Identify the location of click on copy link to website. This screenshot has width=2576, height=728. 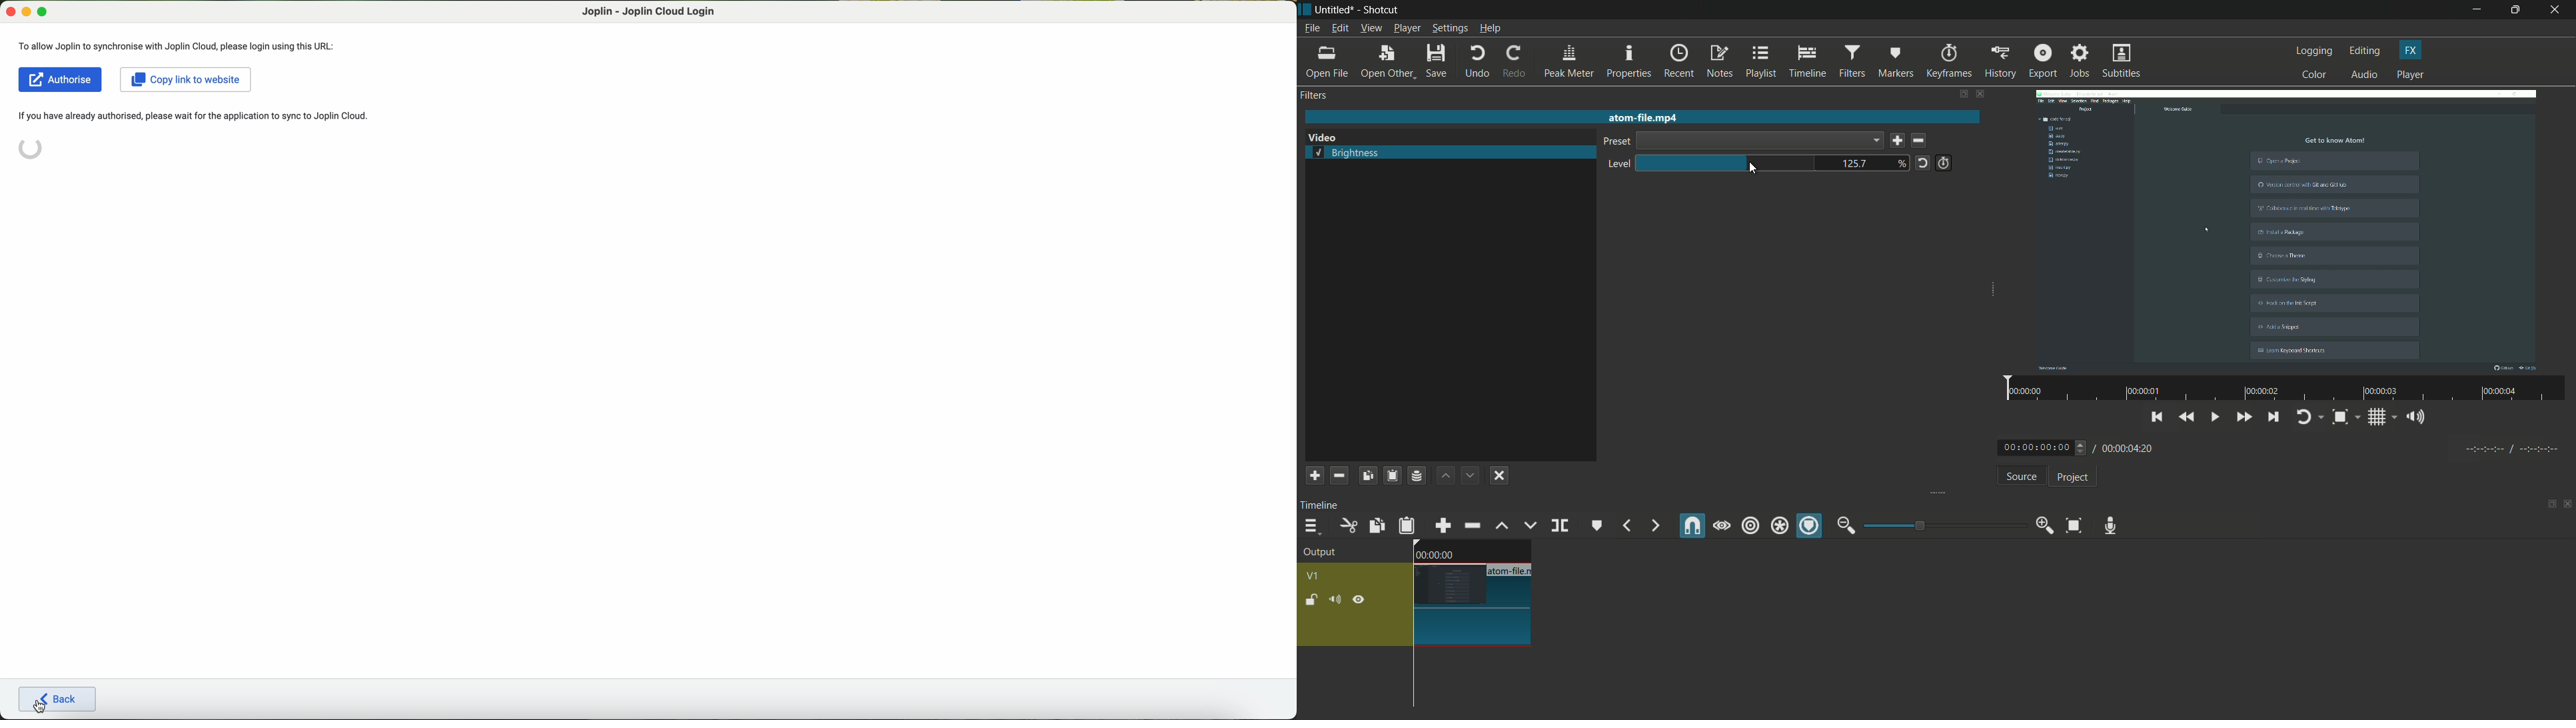
(188, 80).